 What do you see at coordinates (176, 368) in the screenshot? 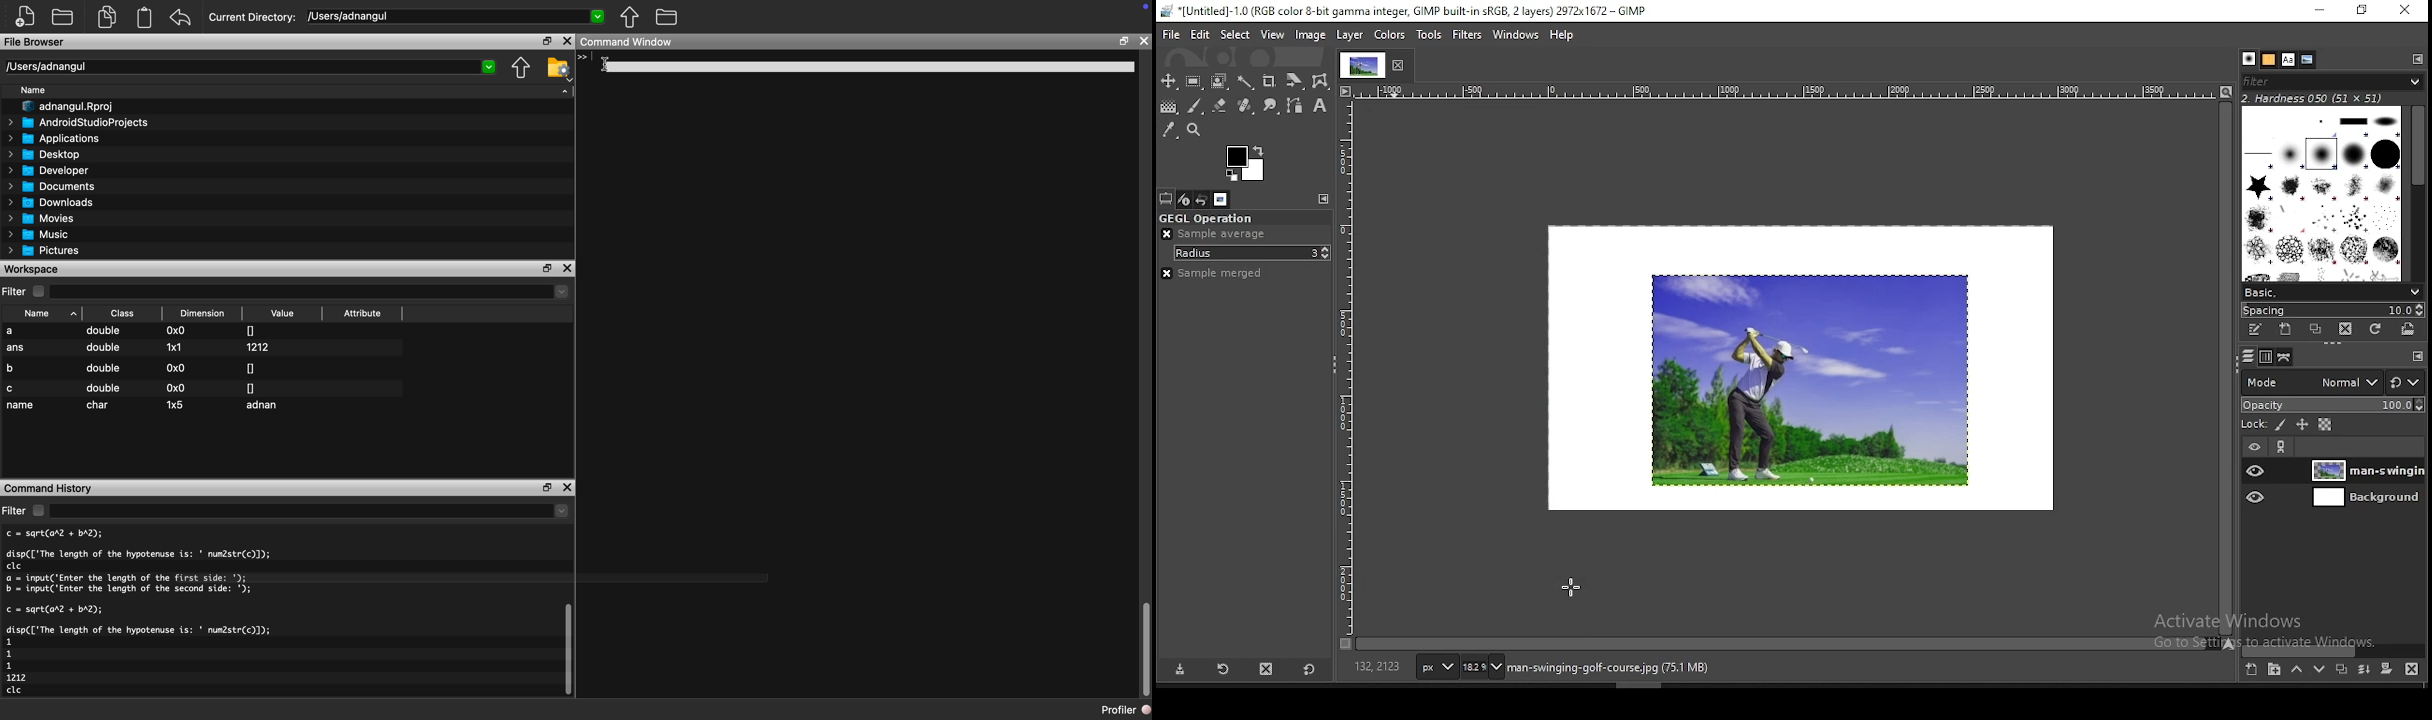
I see `0x0` at bounding box center [176, 368].